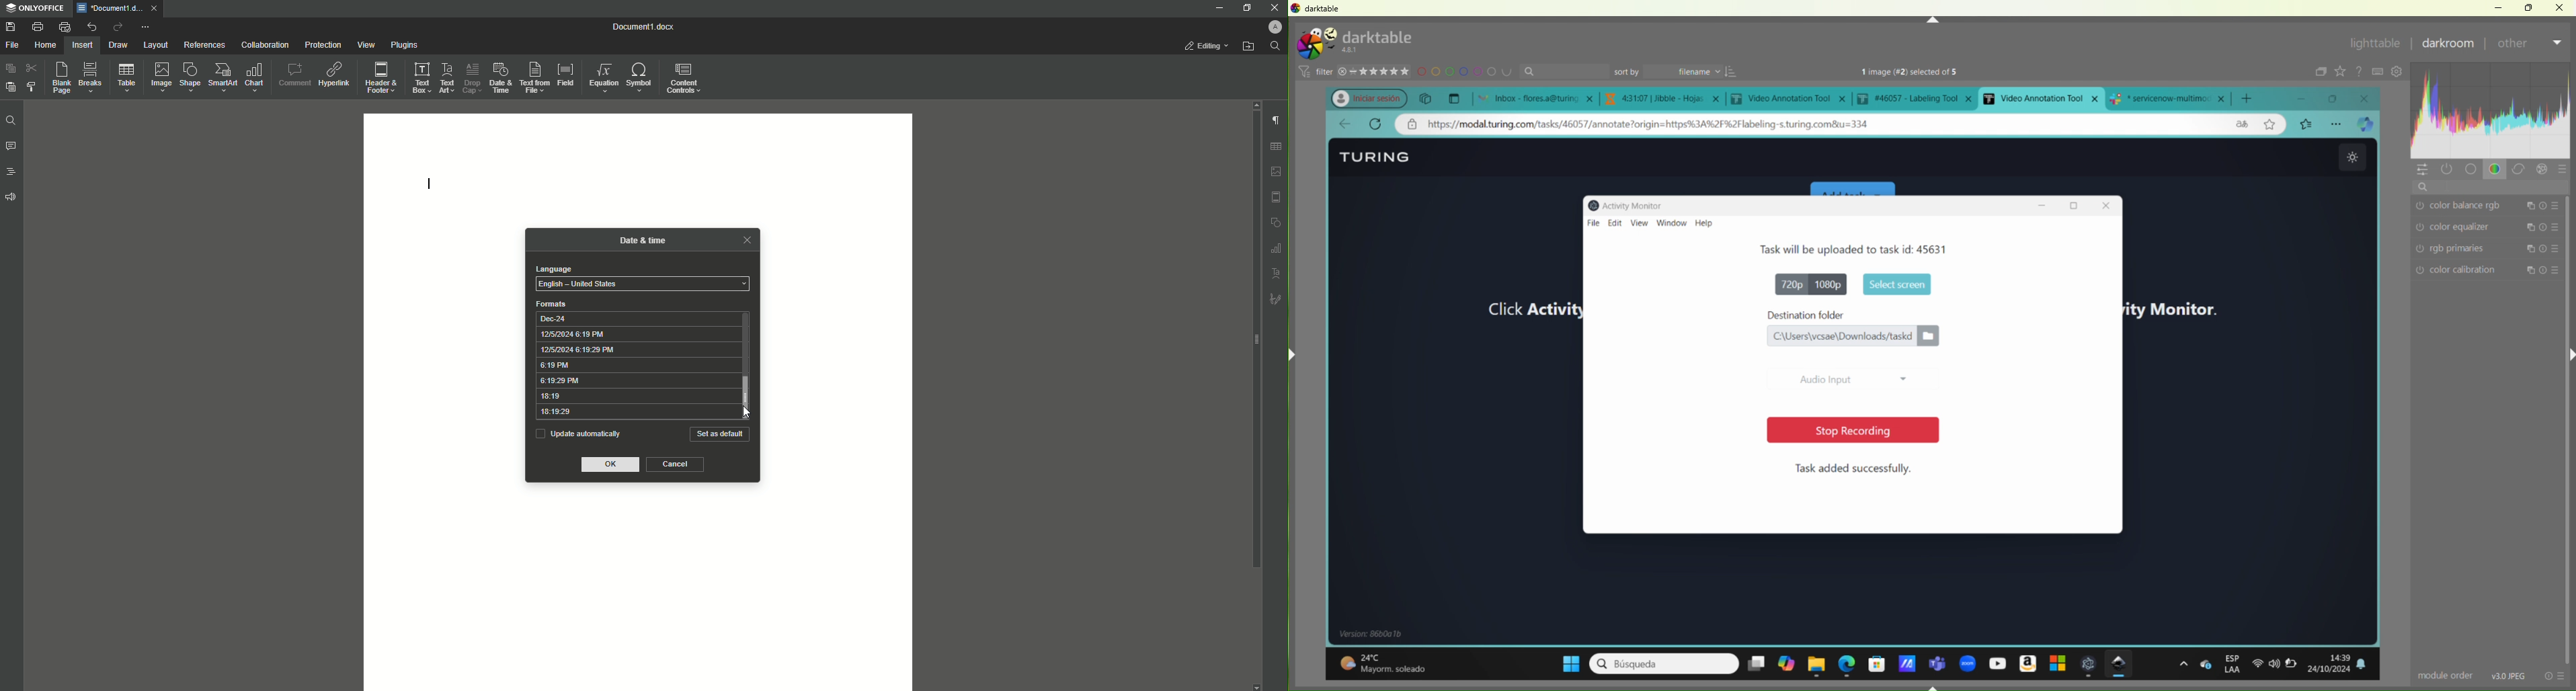  What do you see at coordinates (1254, 340) in the screenshot?
I see `scroll bar` at bounding box center [1254, 340].